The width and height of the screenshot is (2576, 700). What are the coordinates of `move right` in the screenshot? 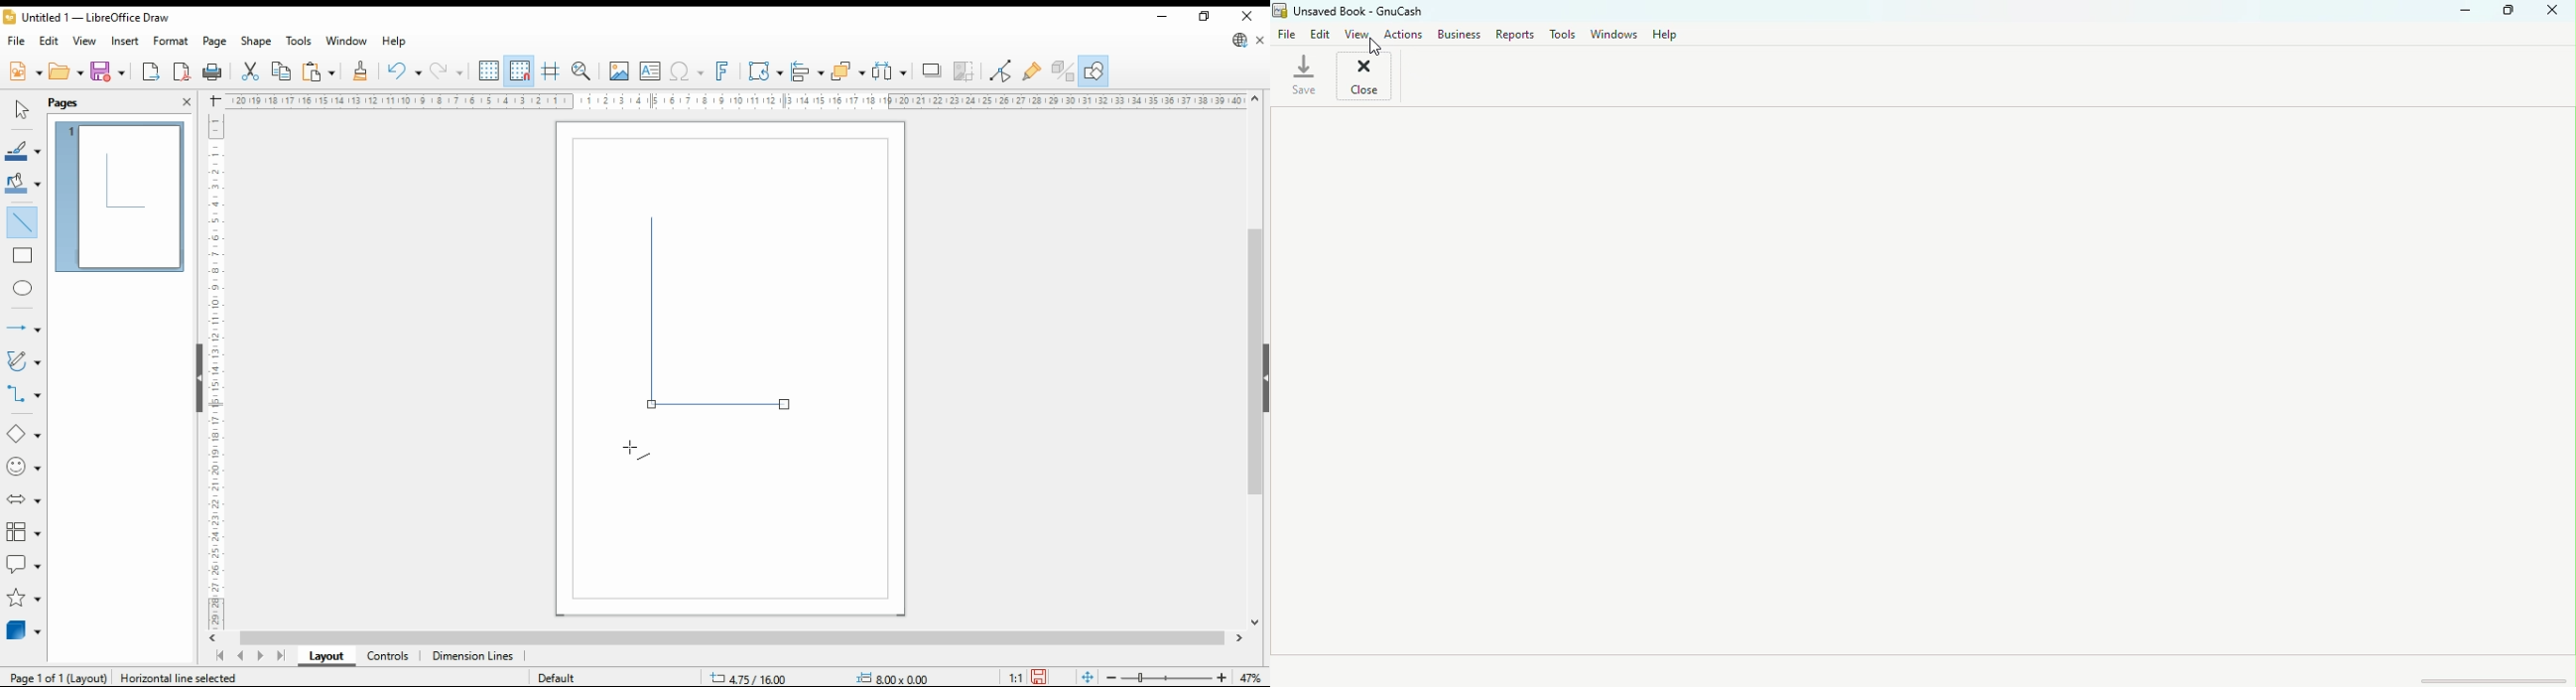 It's located at (1241, 640).